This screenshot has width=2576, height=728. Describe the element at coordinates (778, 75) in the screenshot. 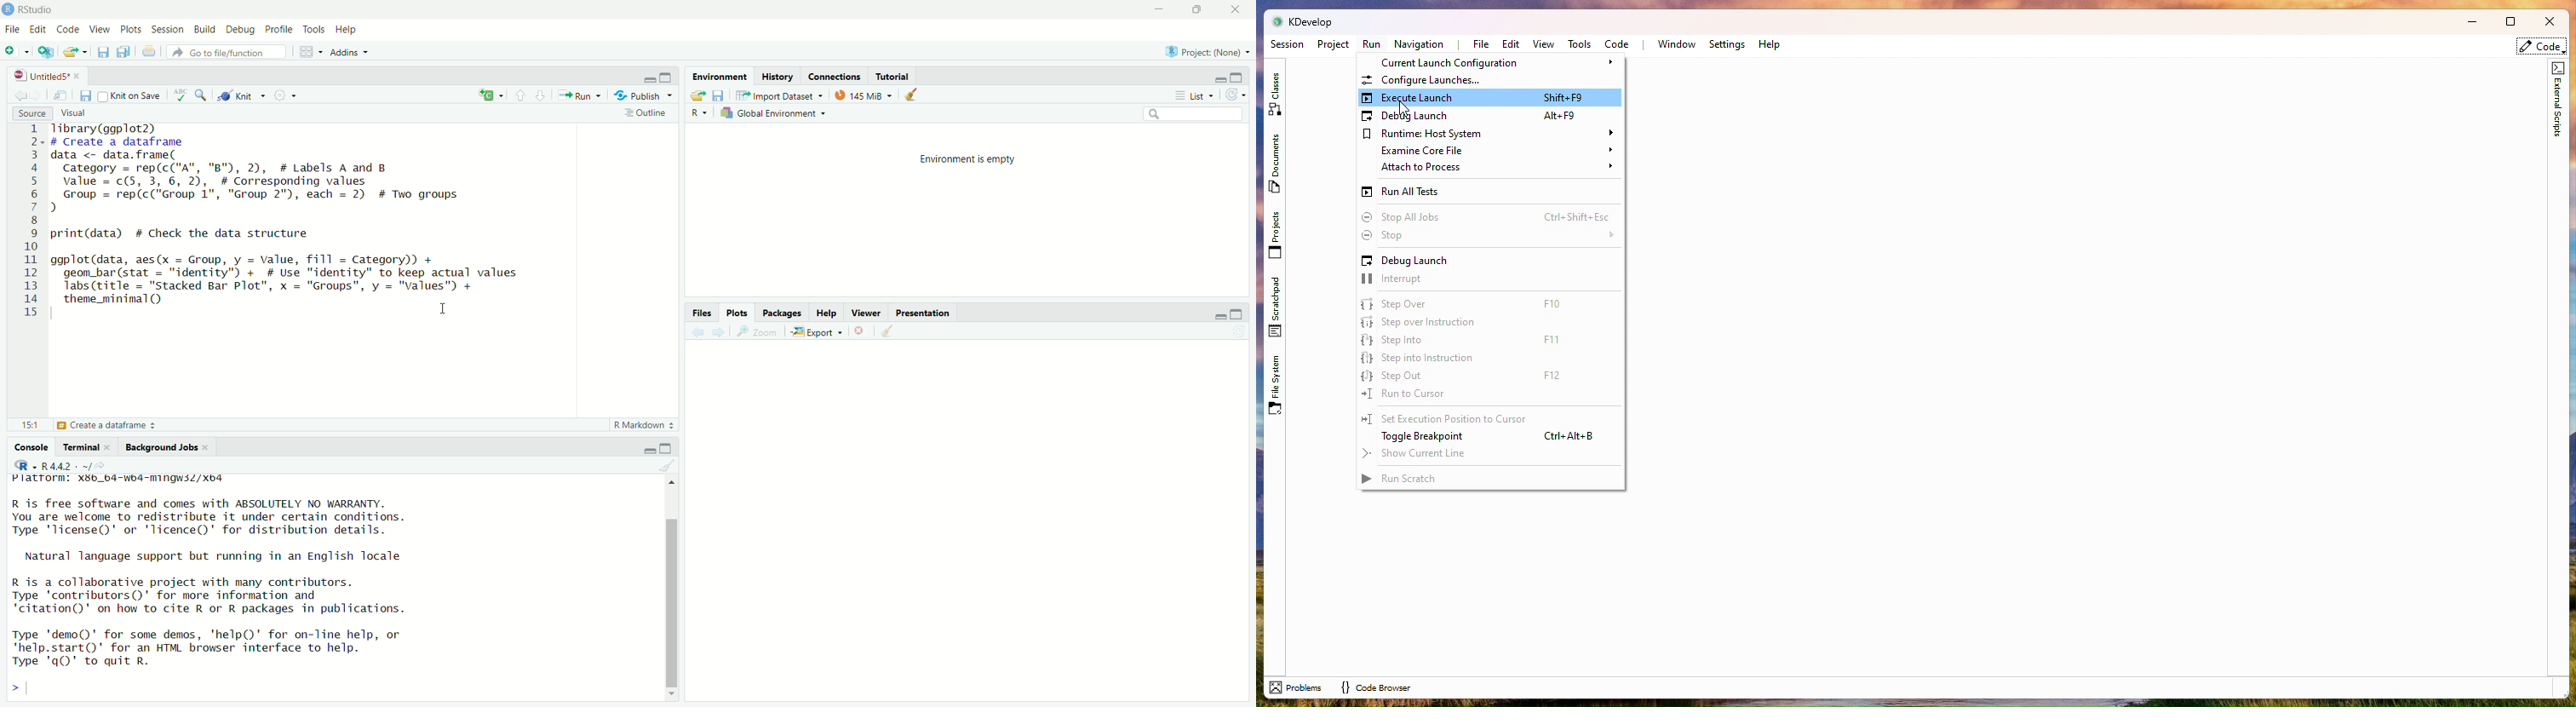

I see `History` at that location.